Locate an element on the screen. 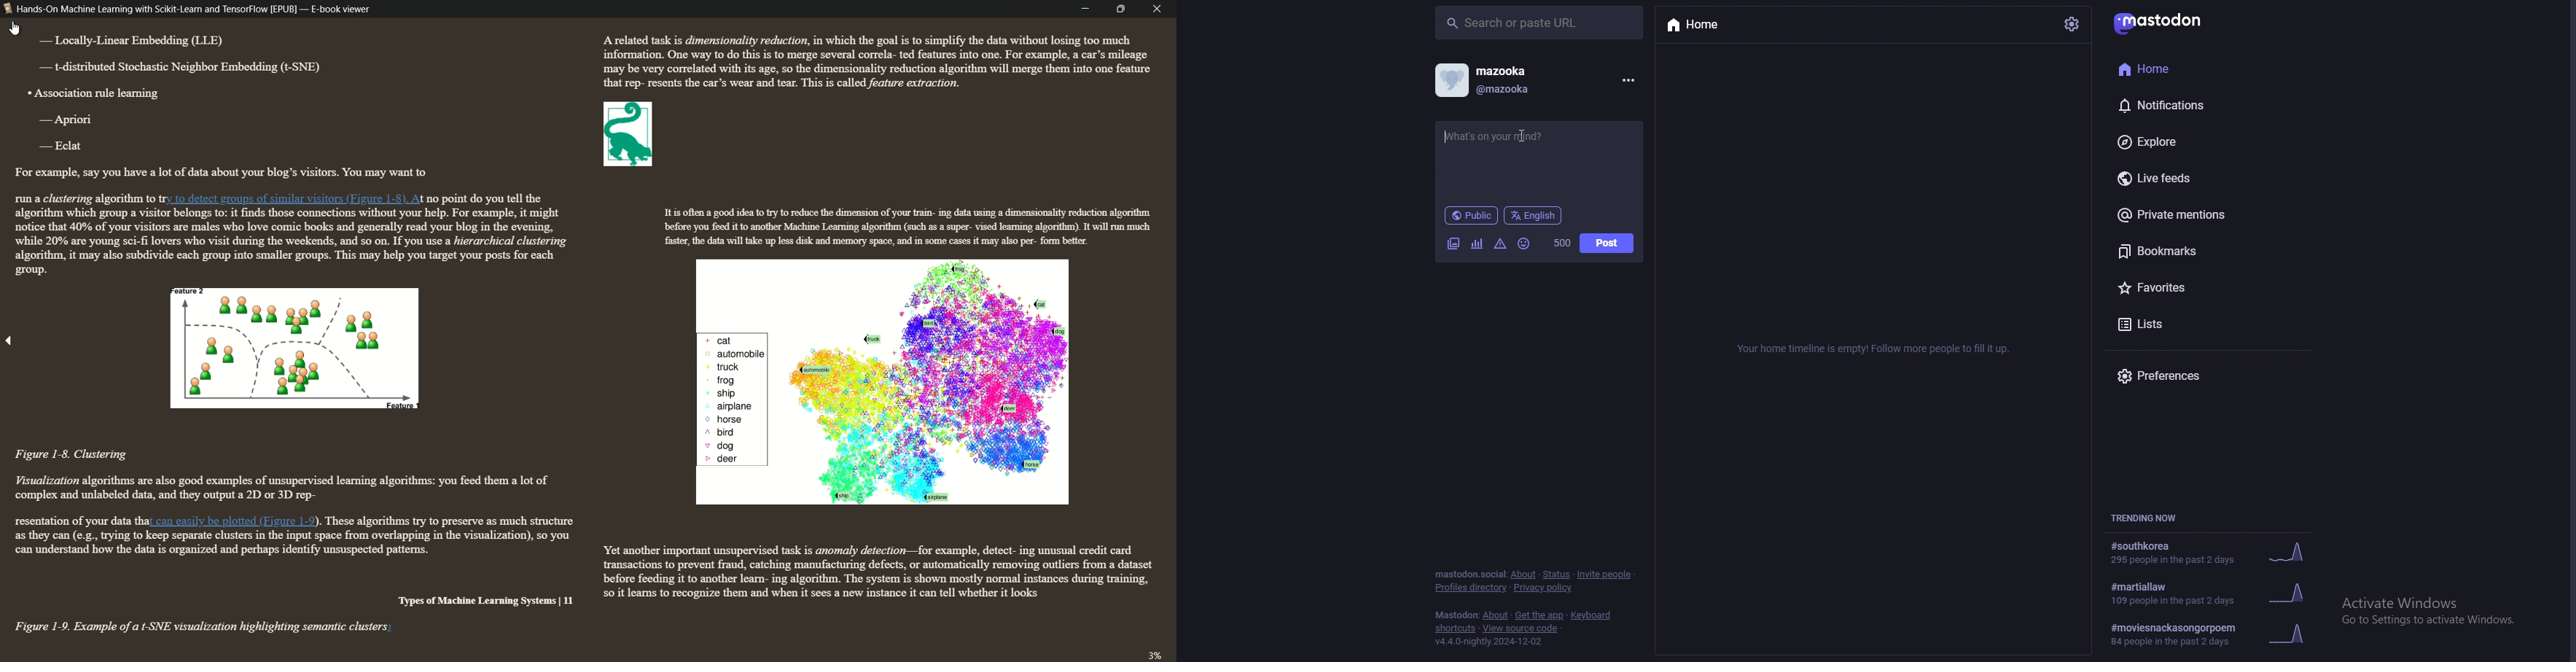  menu is located at coordinates (1630, 80).